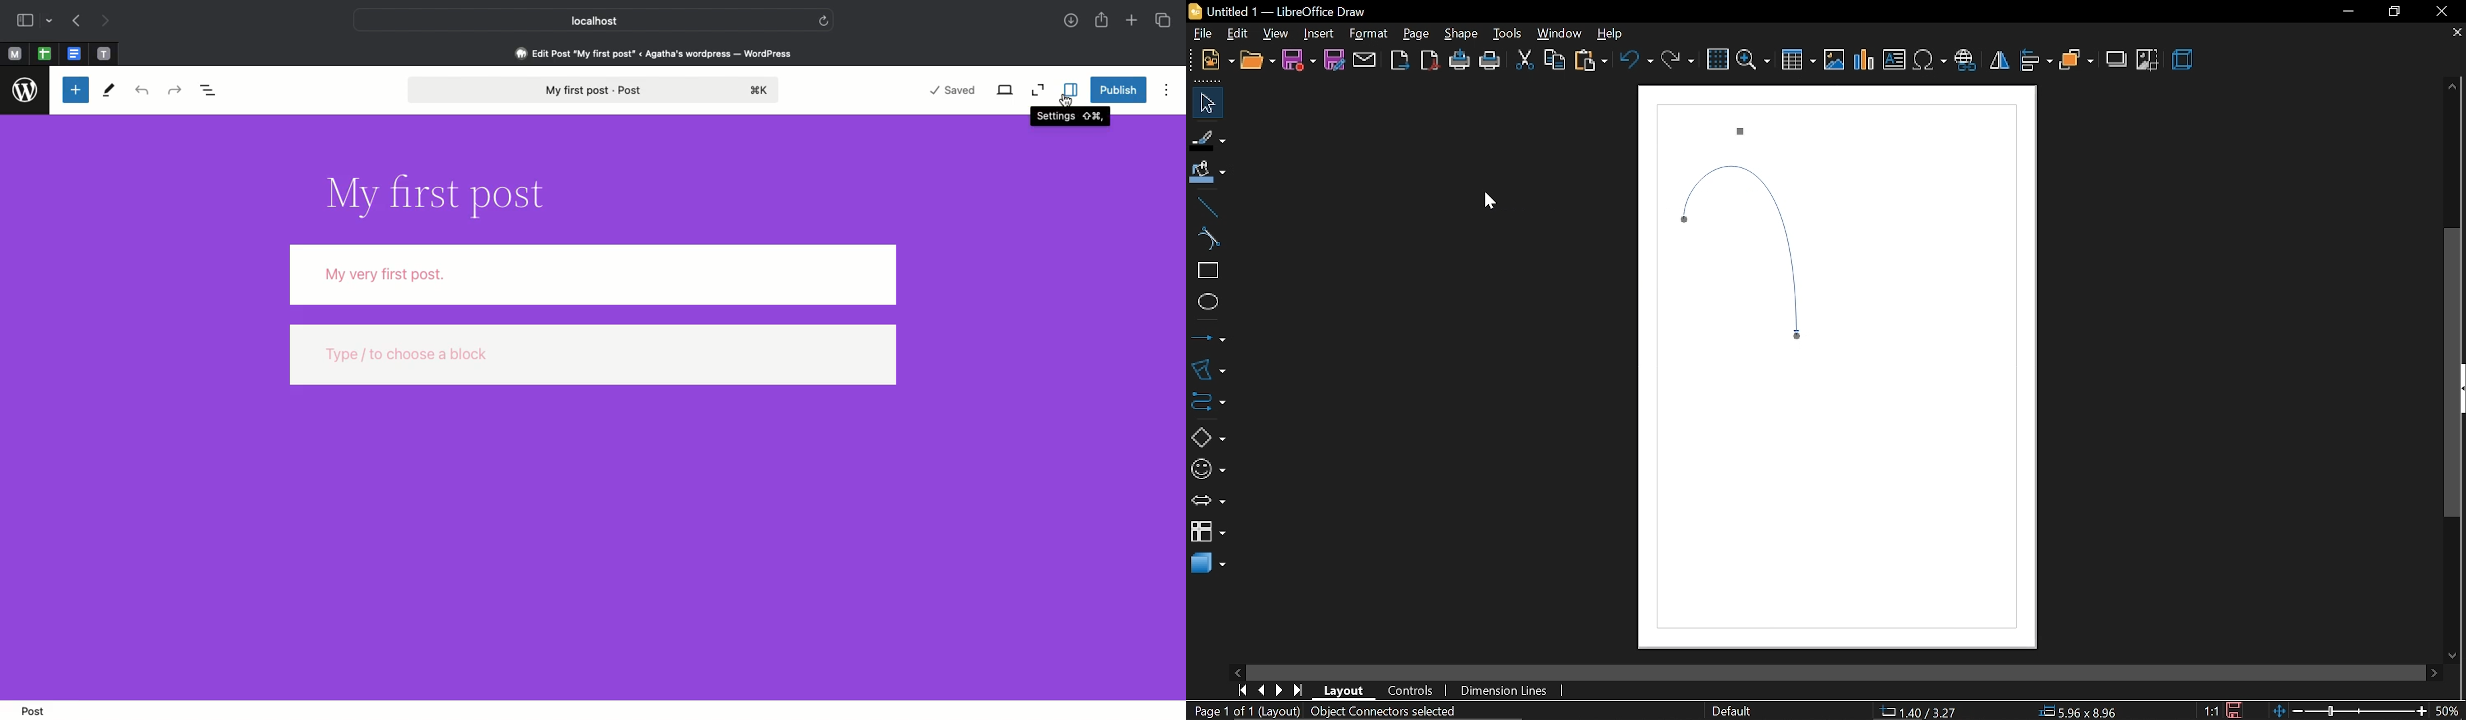  I want to click on close, so click(2439, 11).